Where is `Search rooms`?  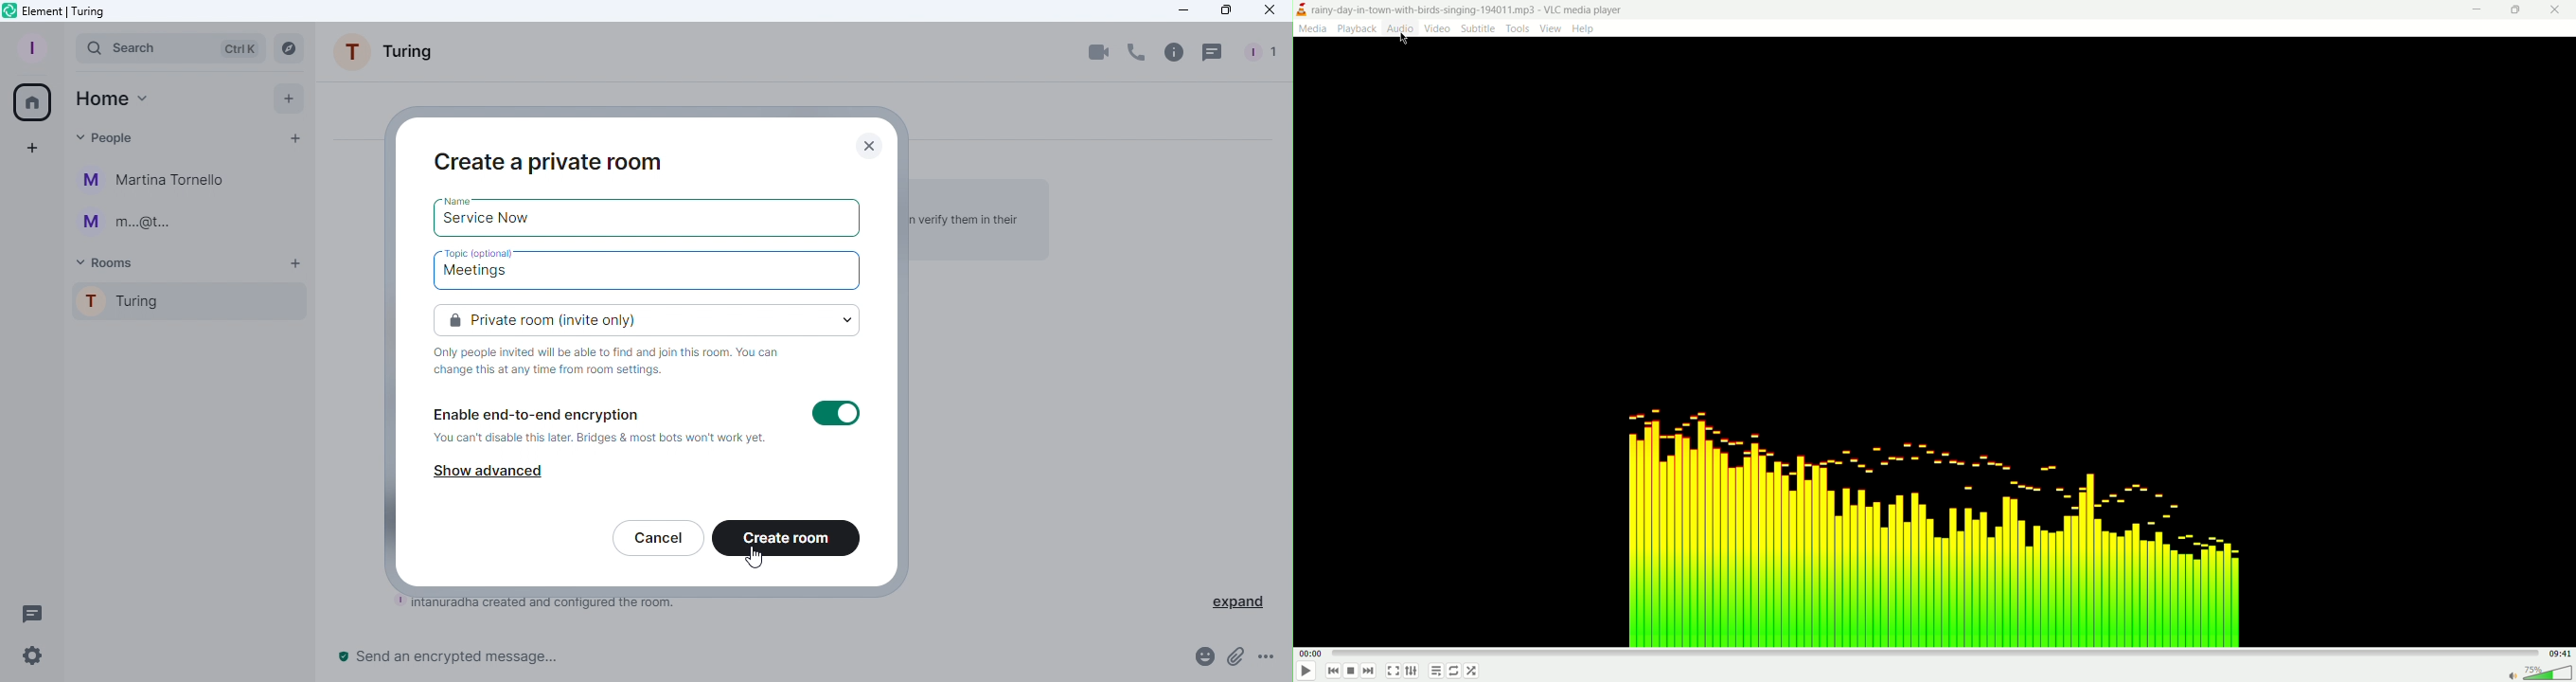
Search rooms is located at coordinates (292, 47).